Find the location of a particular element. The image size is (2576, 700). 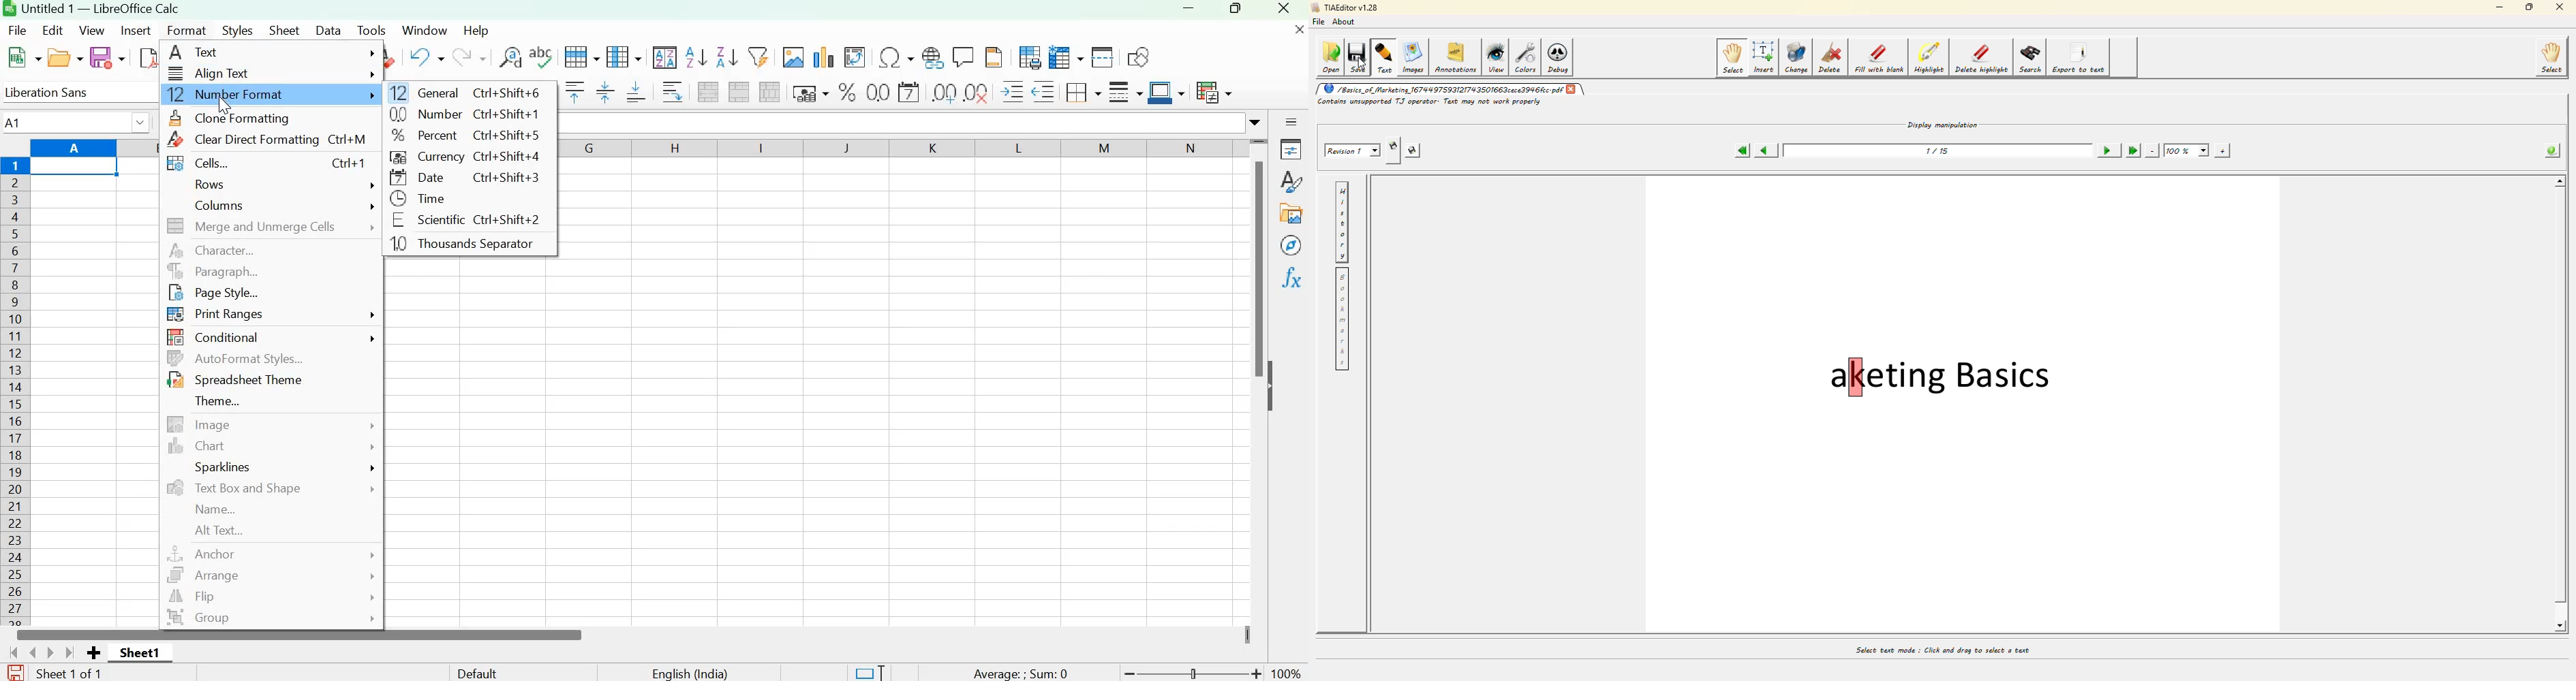

Standard selection. Click to change selection mode. is located at coordinates (869, 671).